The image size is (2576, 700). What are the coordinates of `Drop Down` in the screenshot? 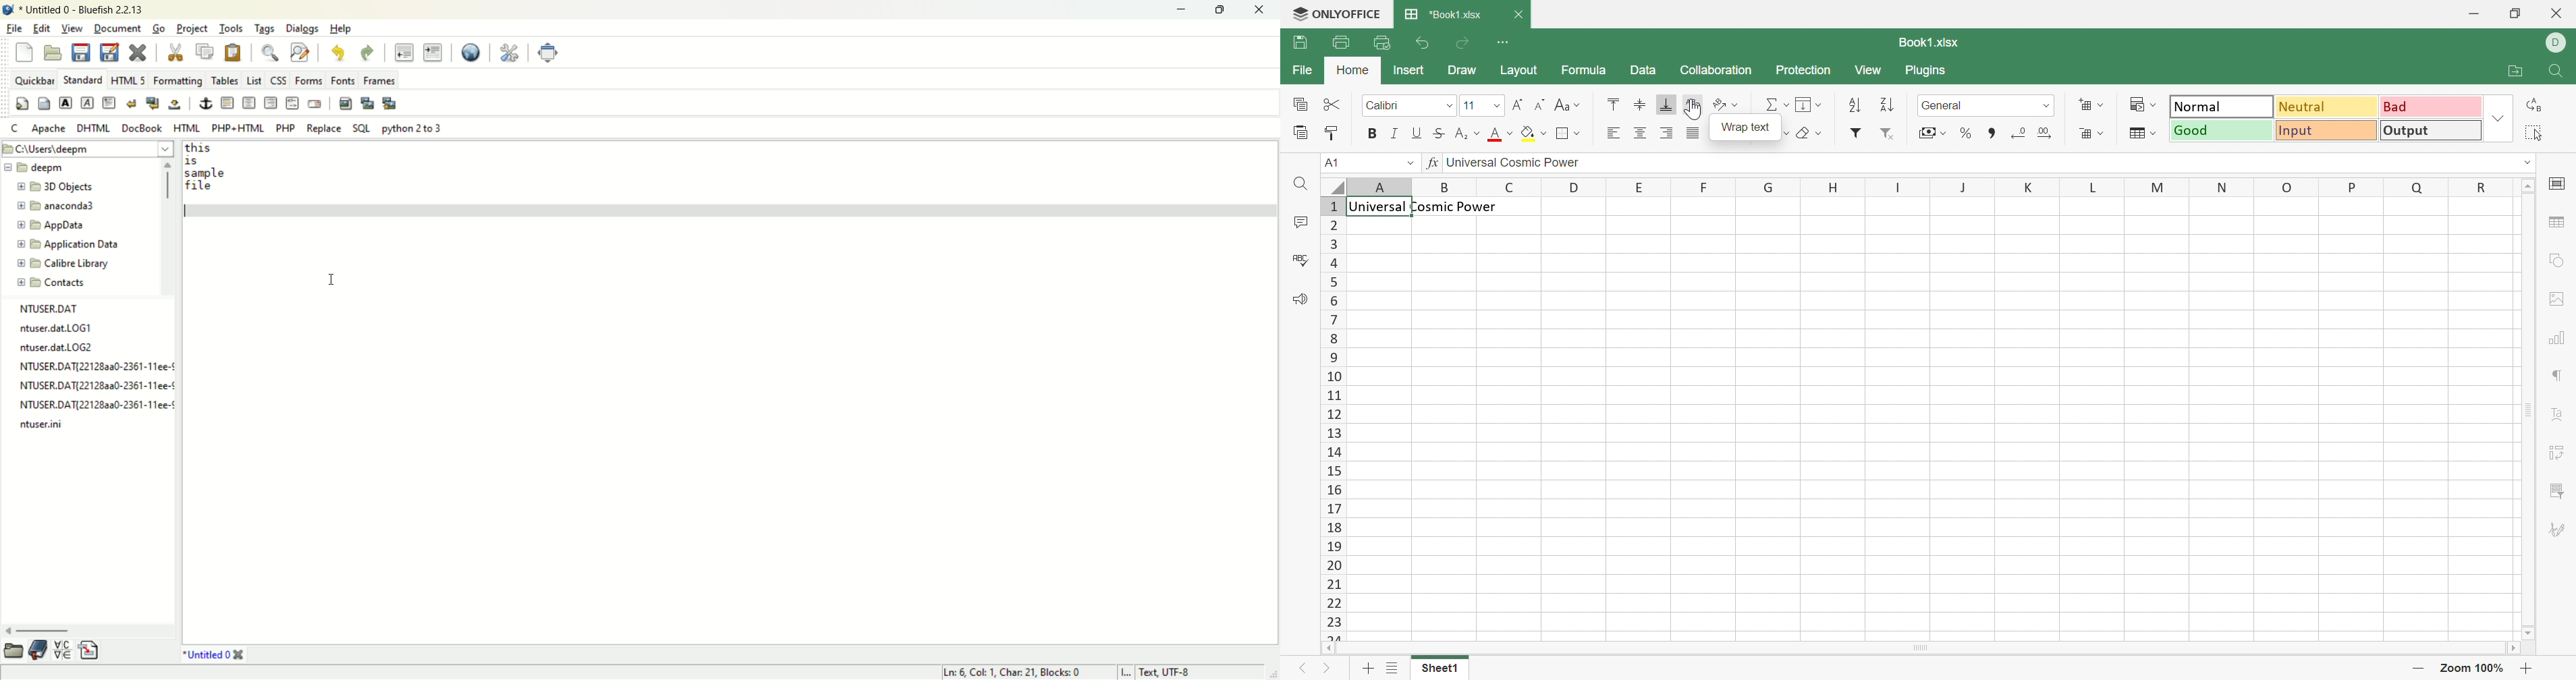 It's located at (1403, 163).